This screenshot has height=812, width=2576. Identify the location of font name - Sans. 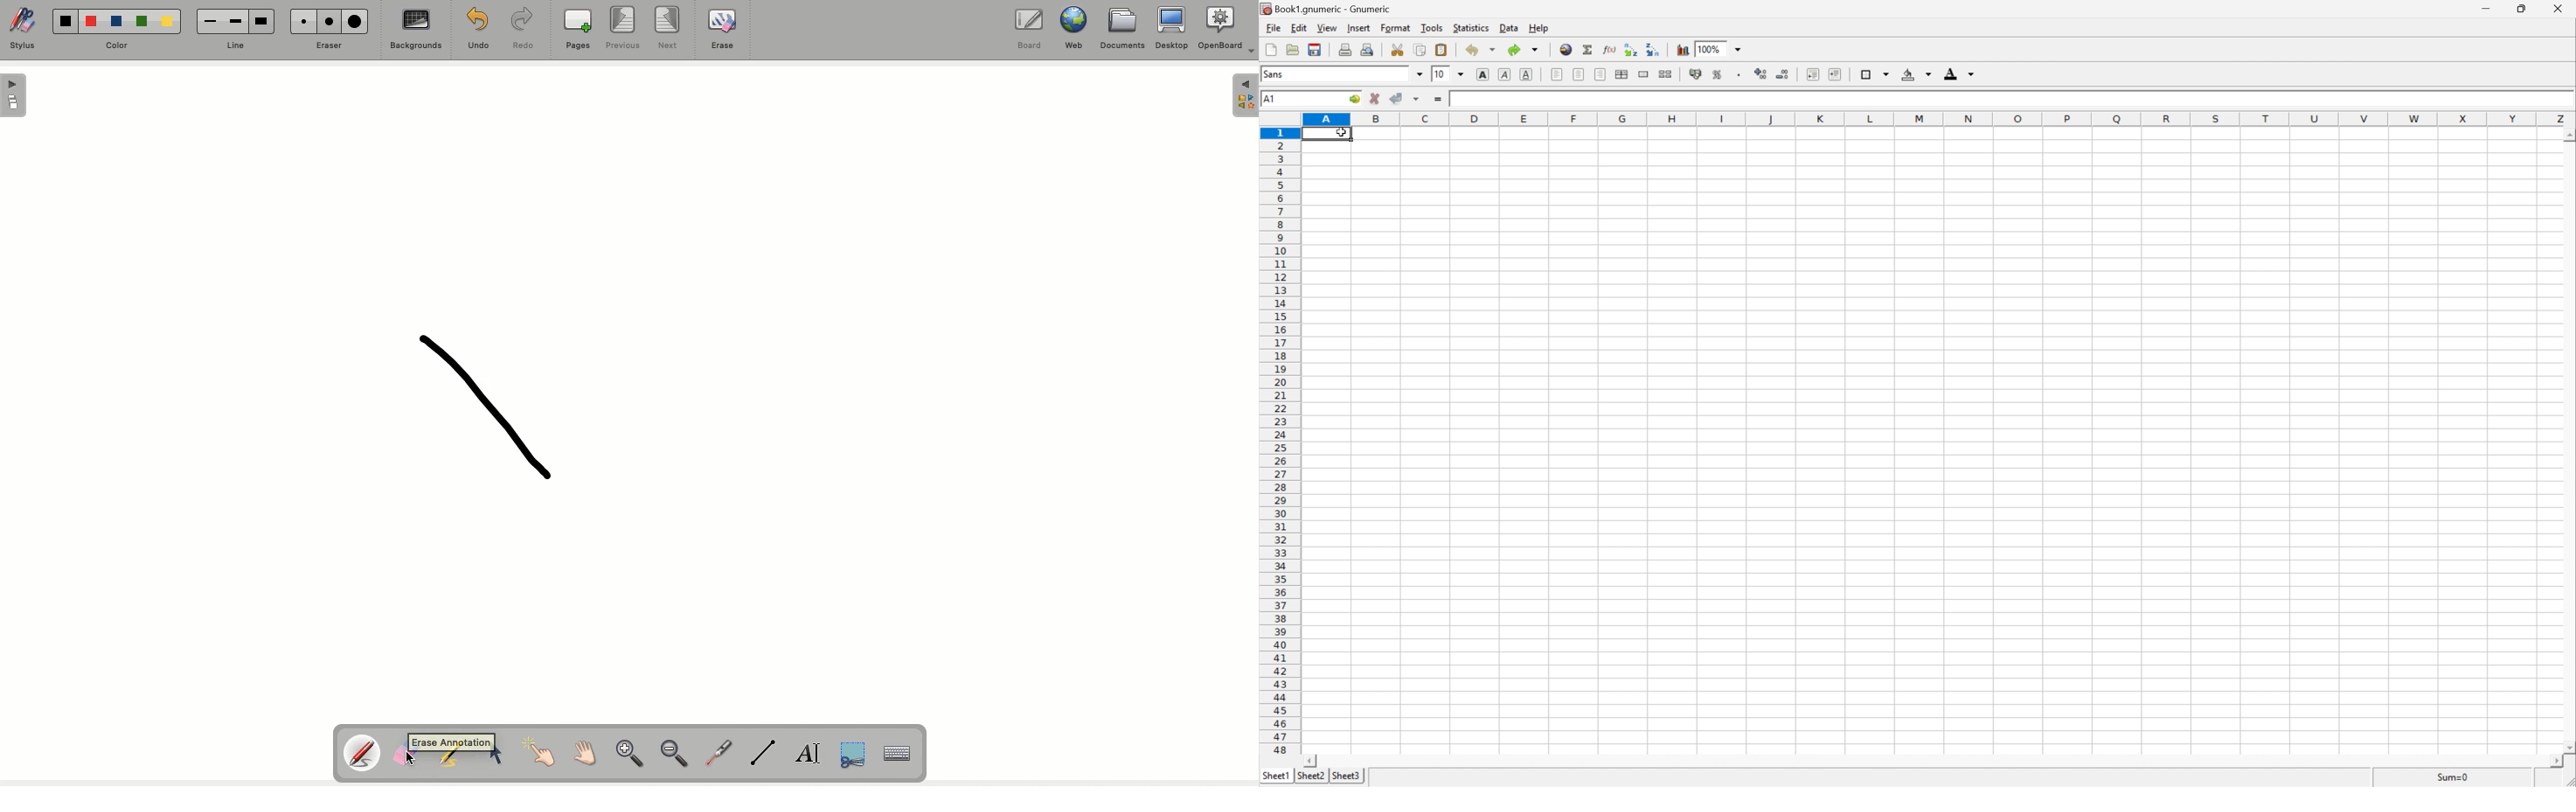
(1341, 75).